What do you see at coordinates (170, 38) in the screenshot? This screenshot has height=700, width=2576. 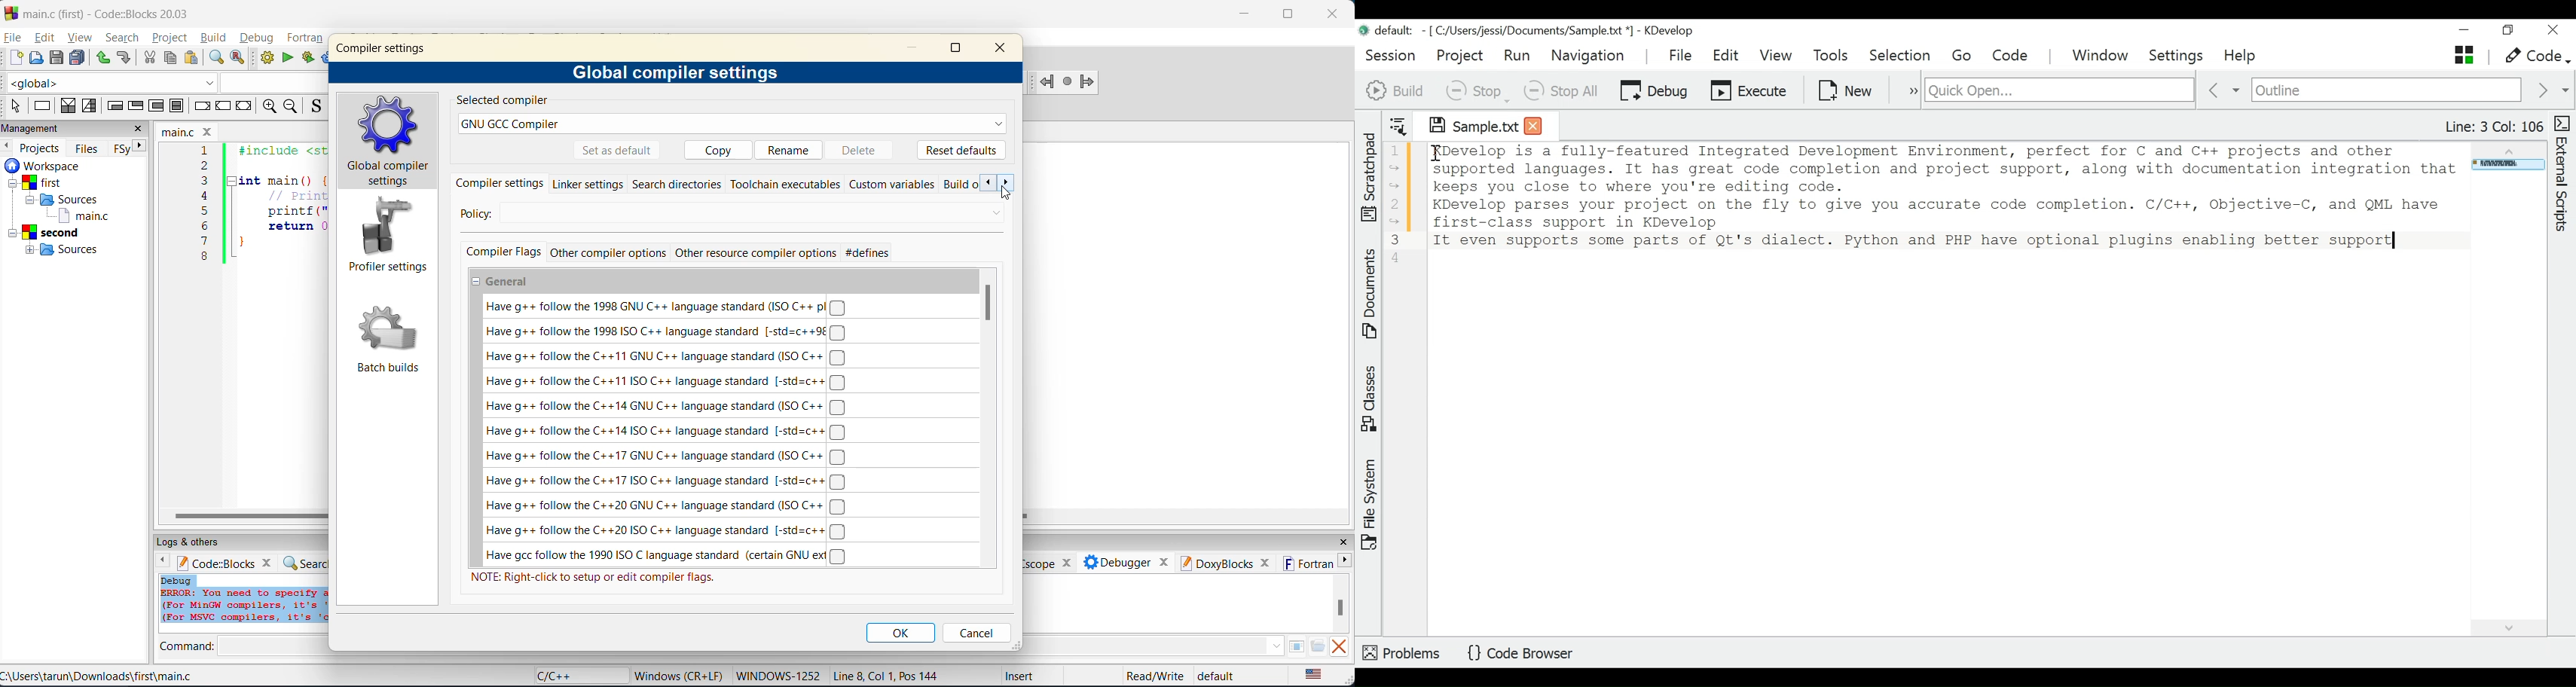 I see `project` at bounding box center [170, 38].